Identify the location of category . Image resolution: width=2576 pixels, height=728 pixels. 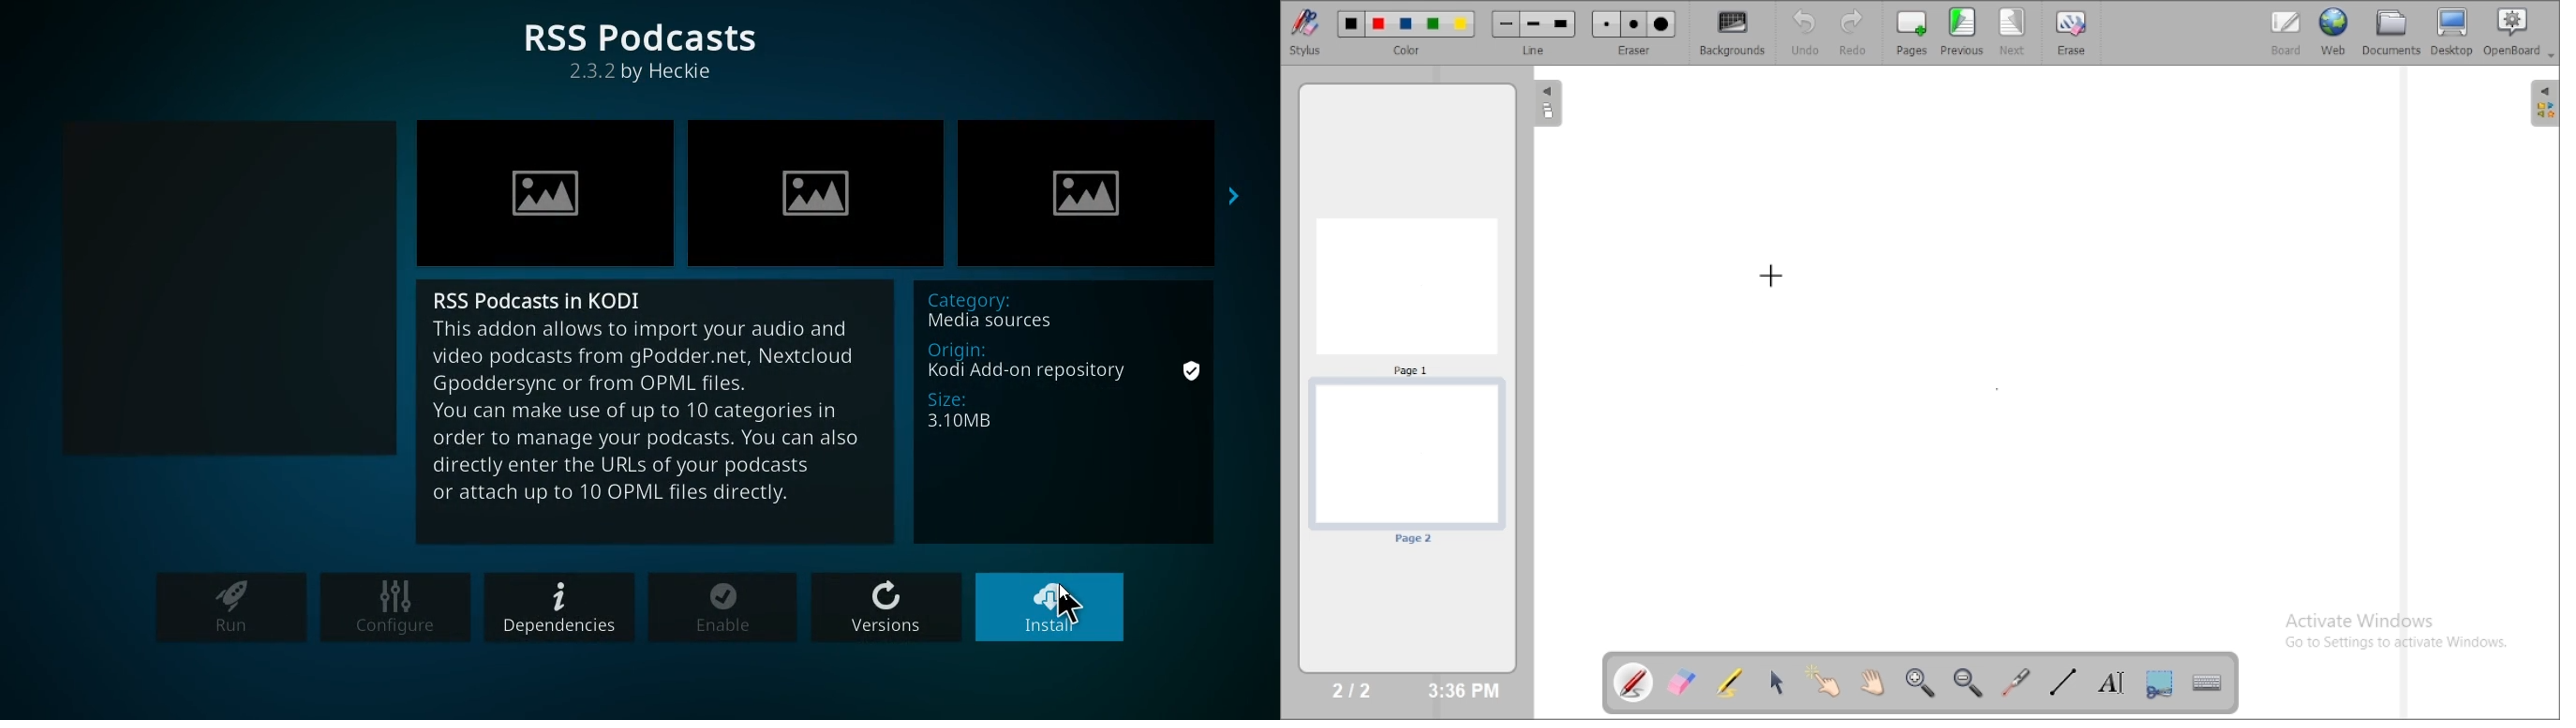
(1028, 310).